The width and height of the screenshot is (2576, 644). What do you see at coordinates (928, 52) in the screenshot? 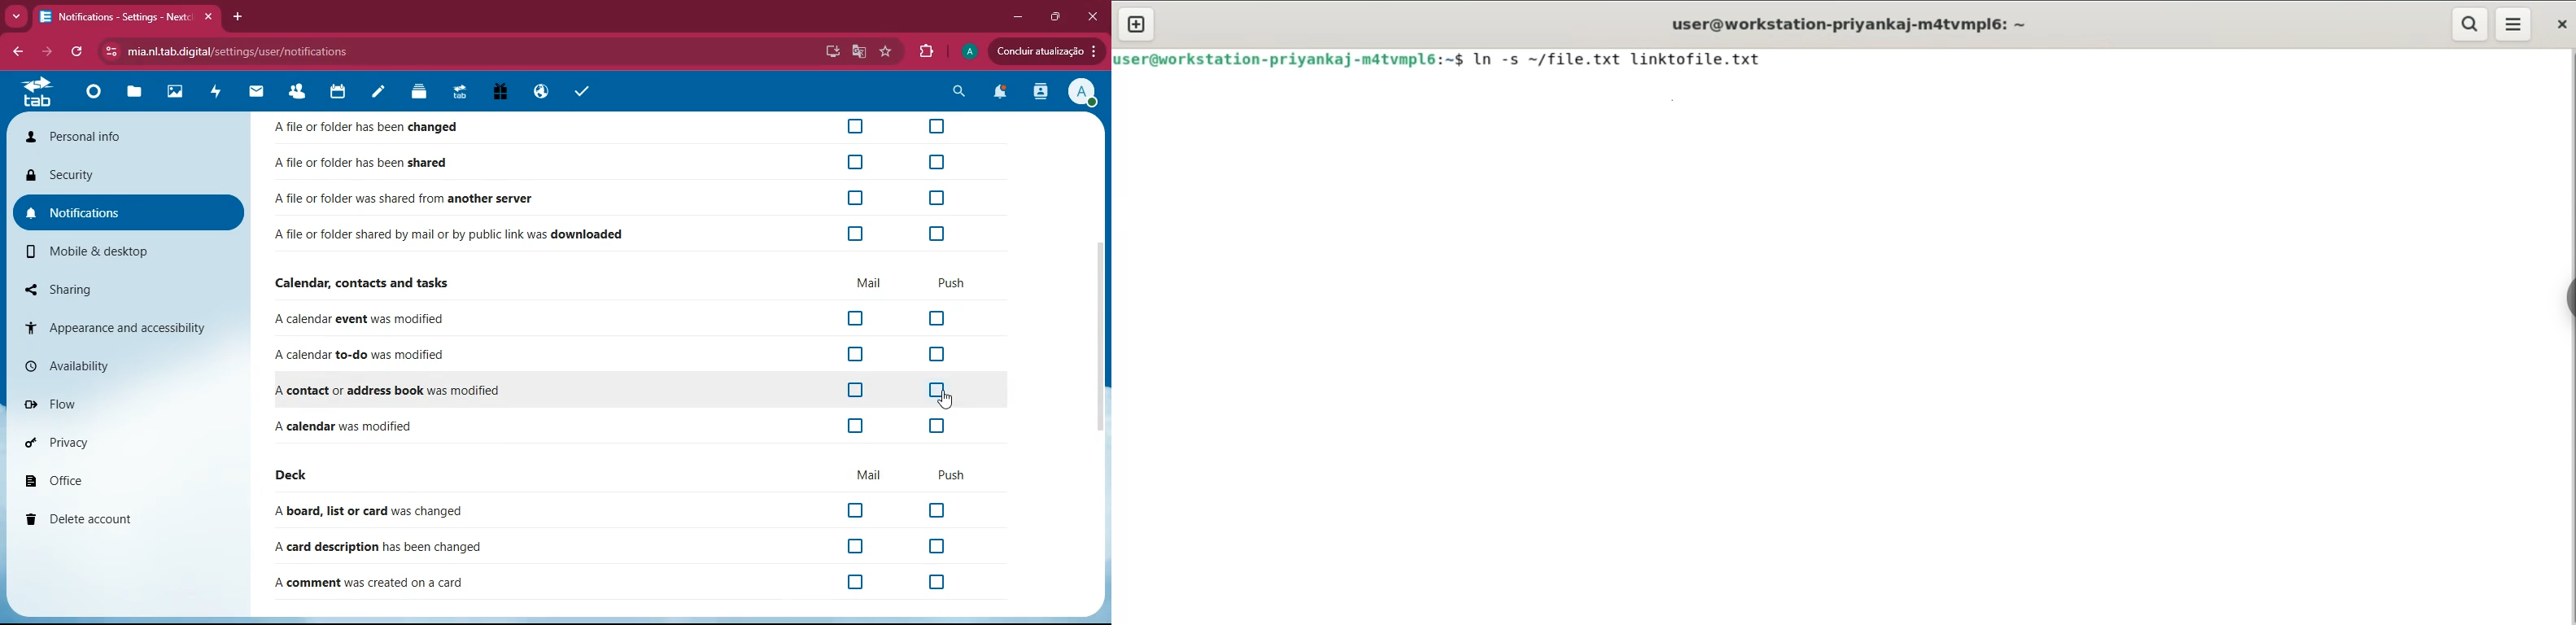
I see `extensions` at bounding box center [928, 52].